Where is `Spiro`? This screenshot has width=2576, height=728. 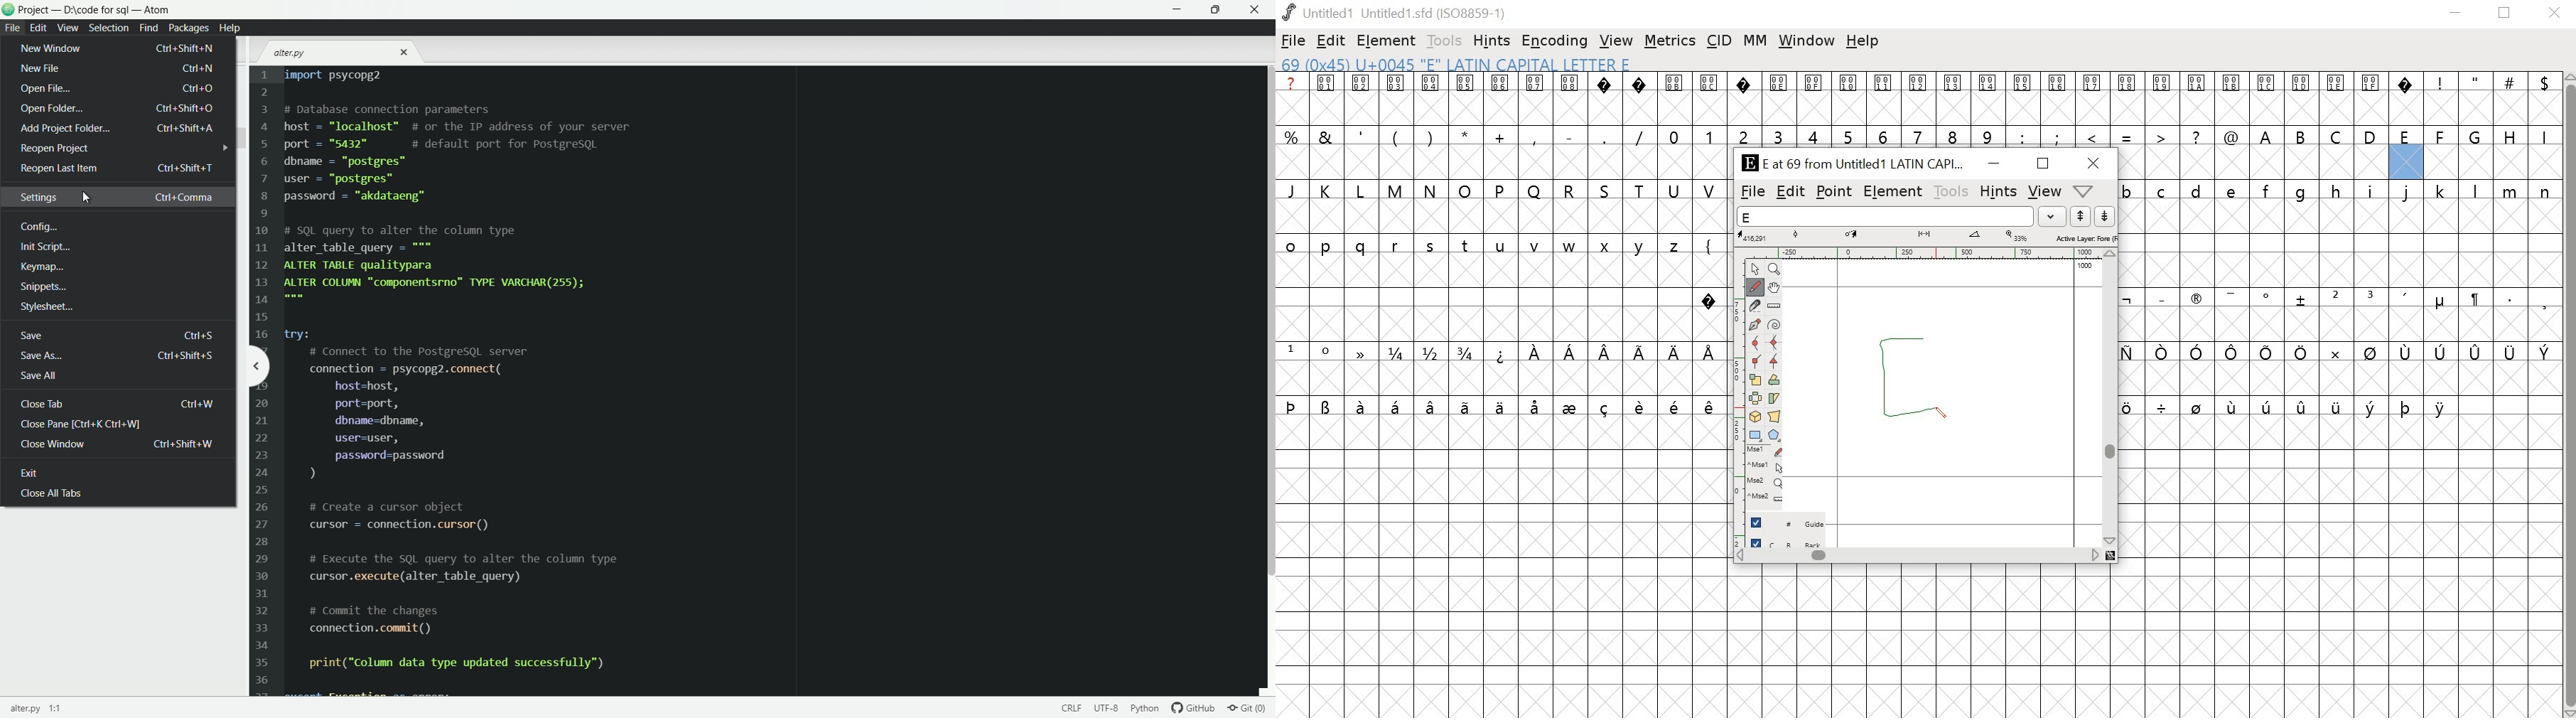
Spiro is located at coordinates (1774, 323).